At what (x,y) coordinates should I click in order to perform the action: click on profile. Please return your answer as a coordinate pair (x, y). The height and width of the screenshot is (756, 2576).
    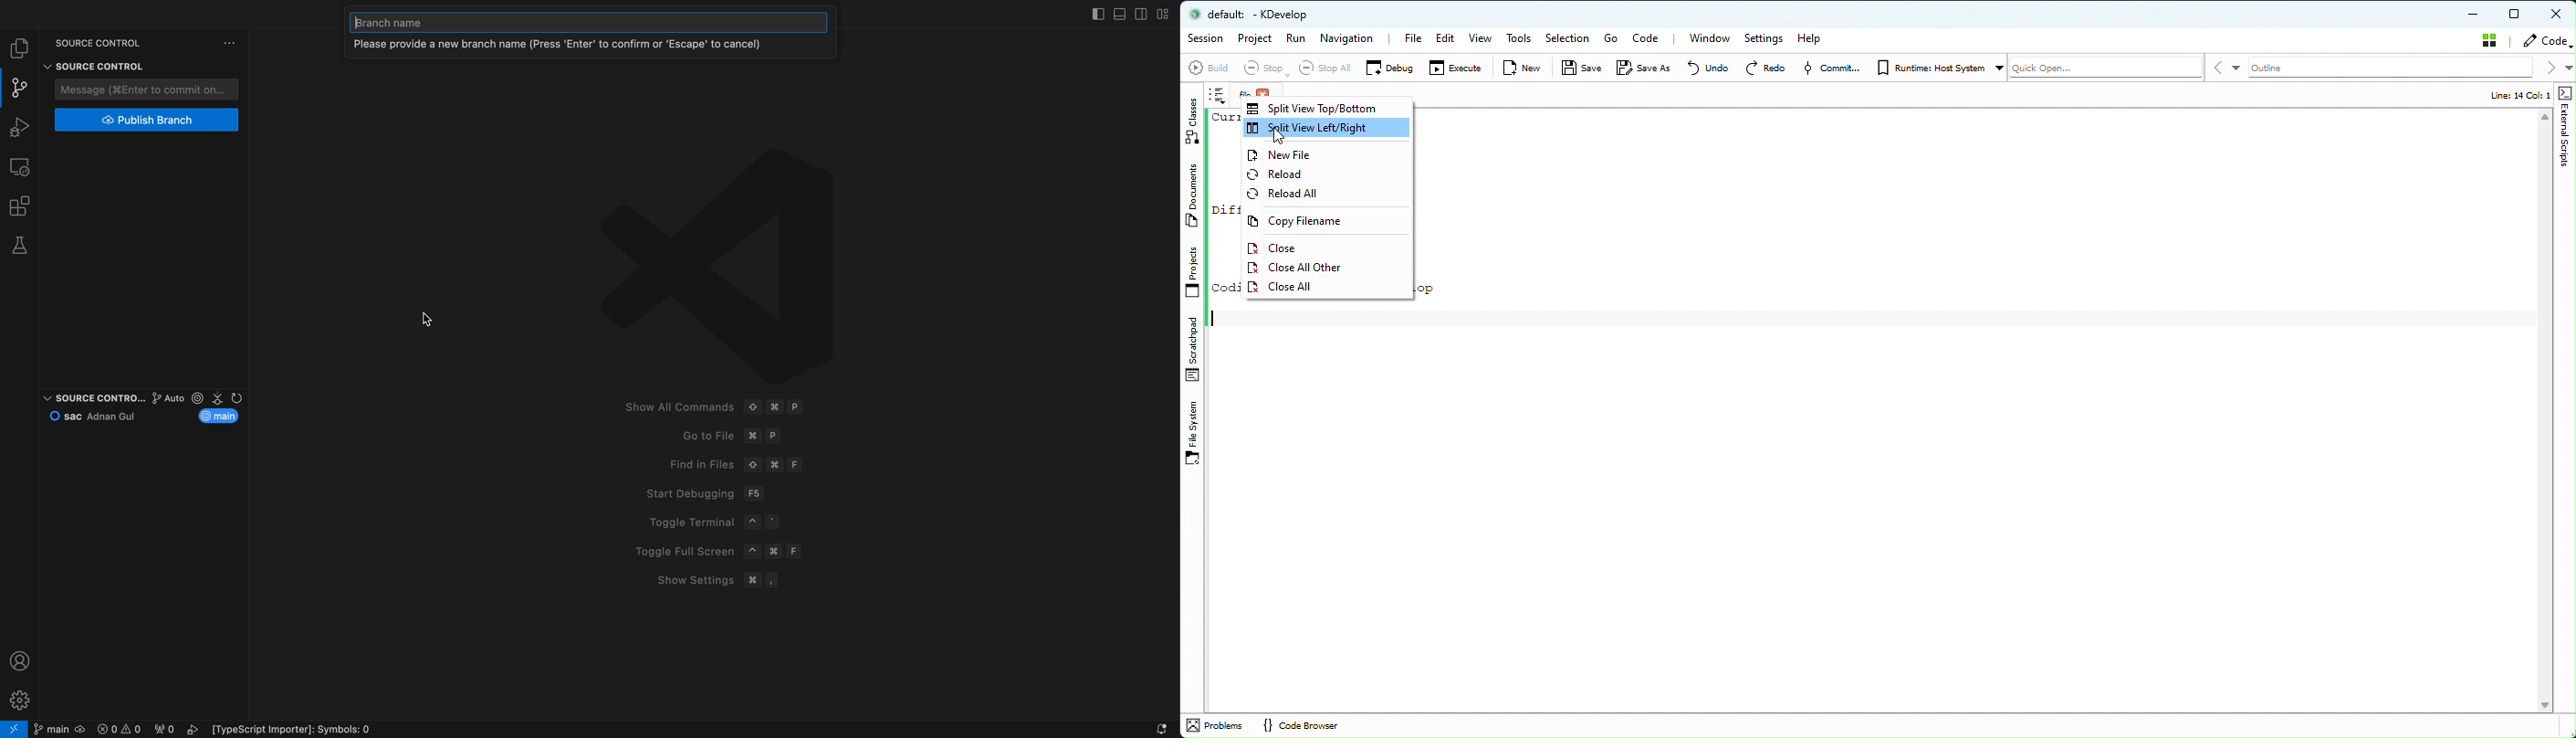
    Looking at the image, I should click on (21, 661).